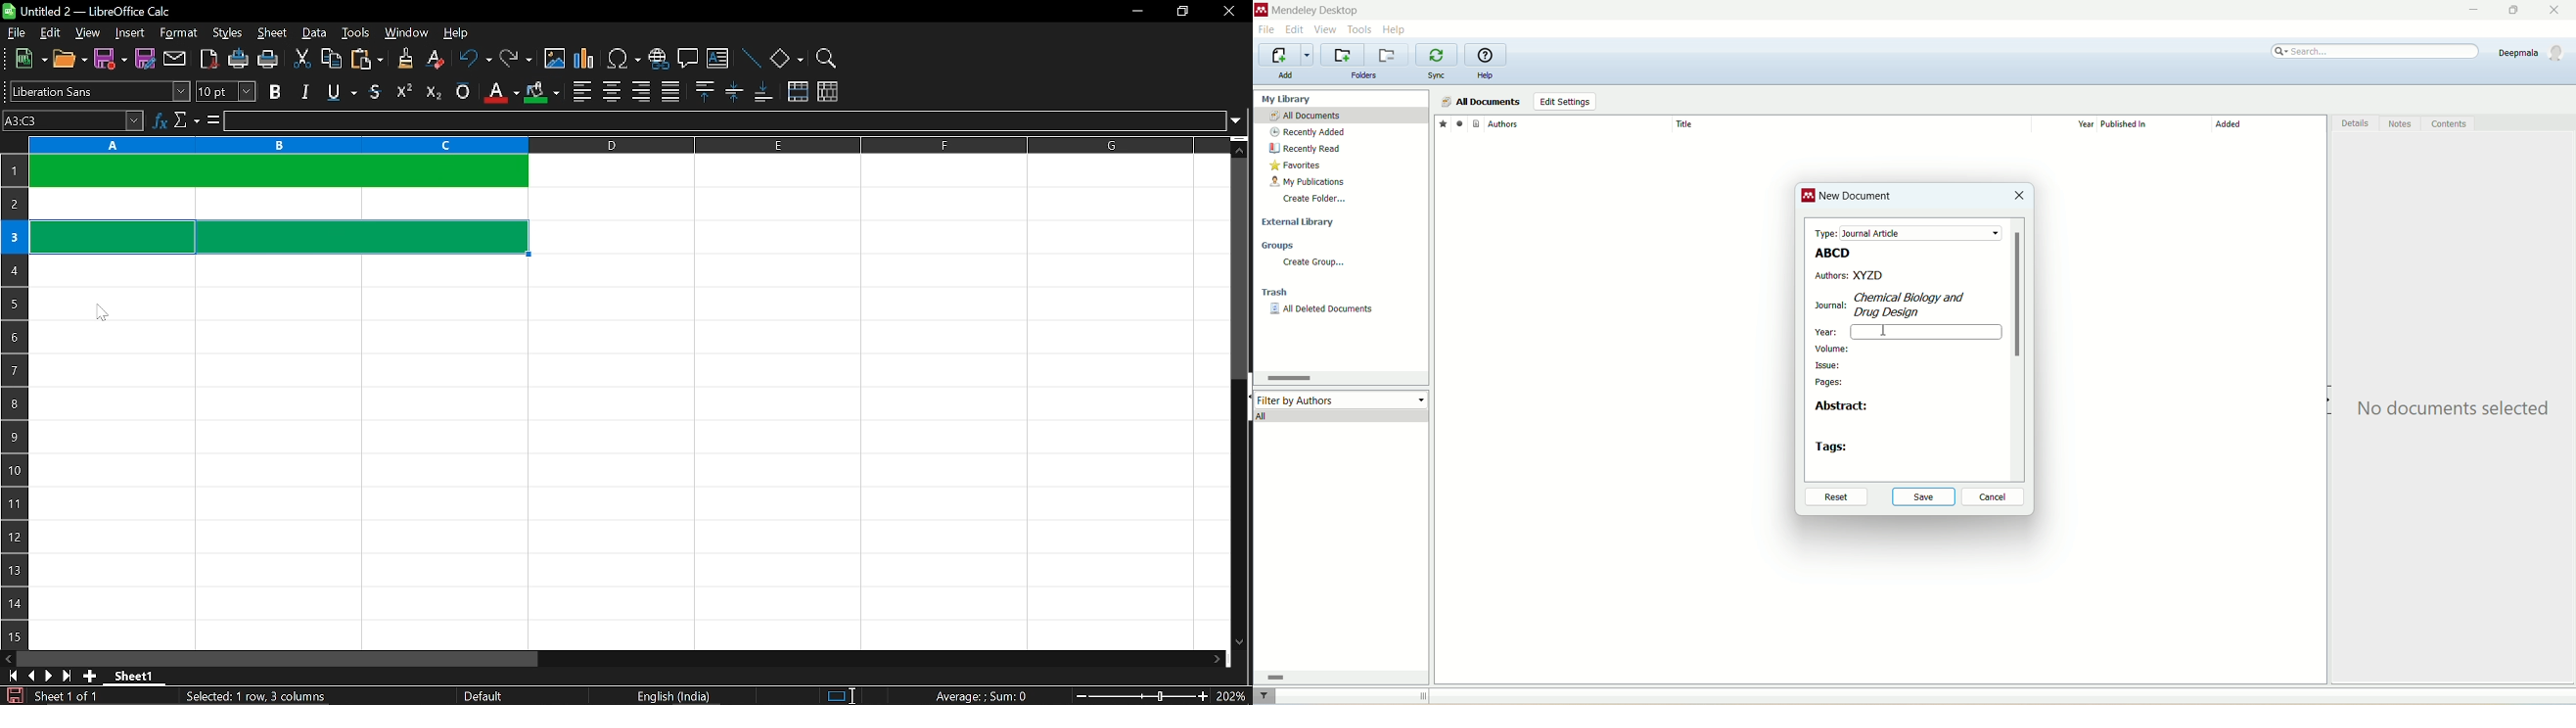 This screenshot has width=2576, height=728. I want to click on print, so click(269, 60).